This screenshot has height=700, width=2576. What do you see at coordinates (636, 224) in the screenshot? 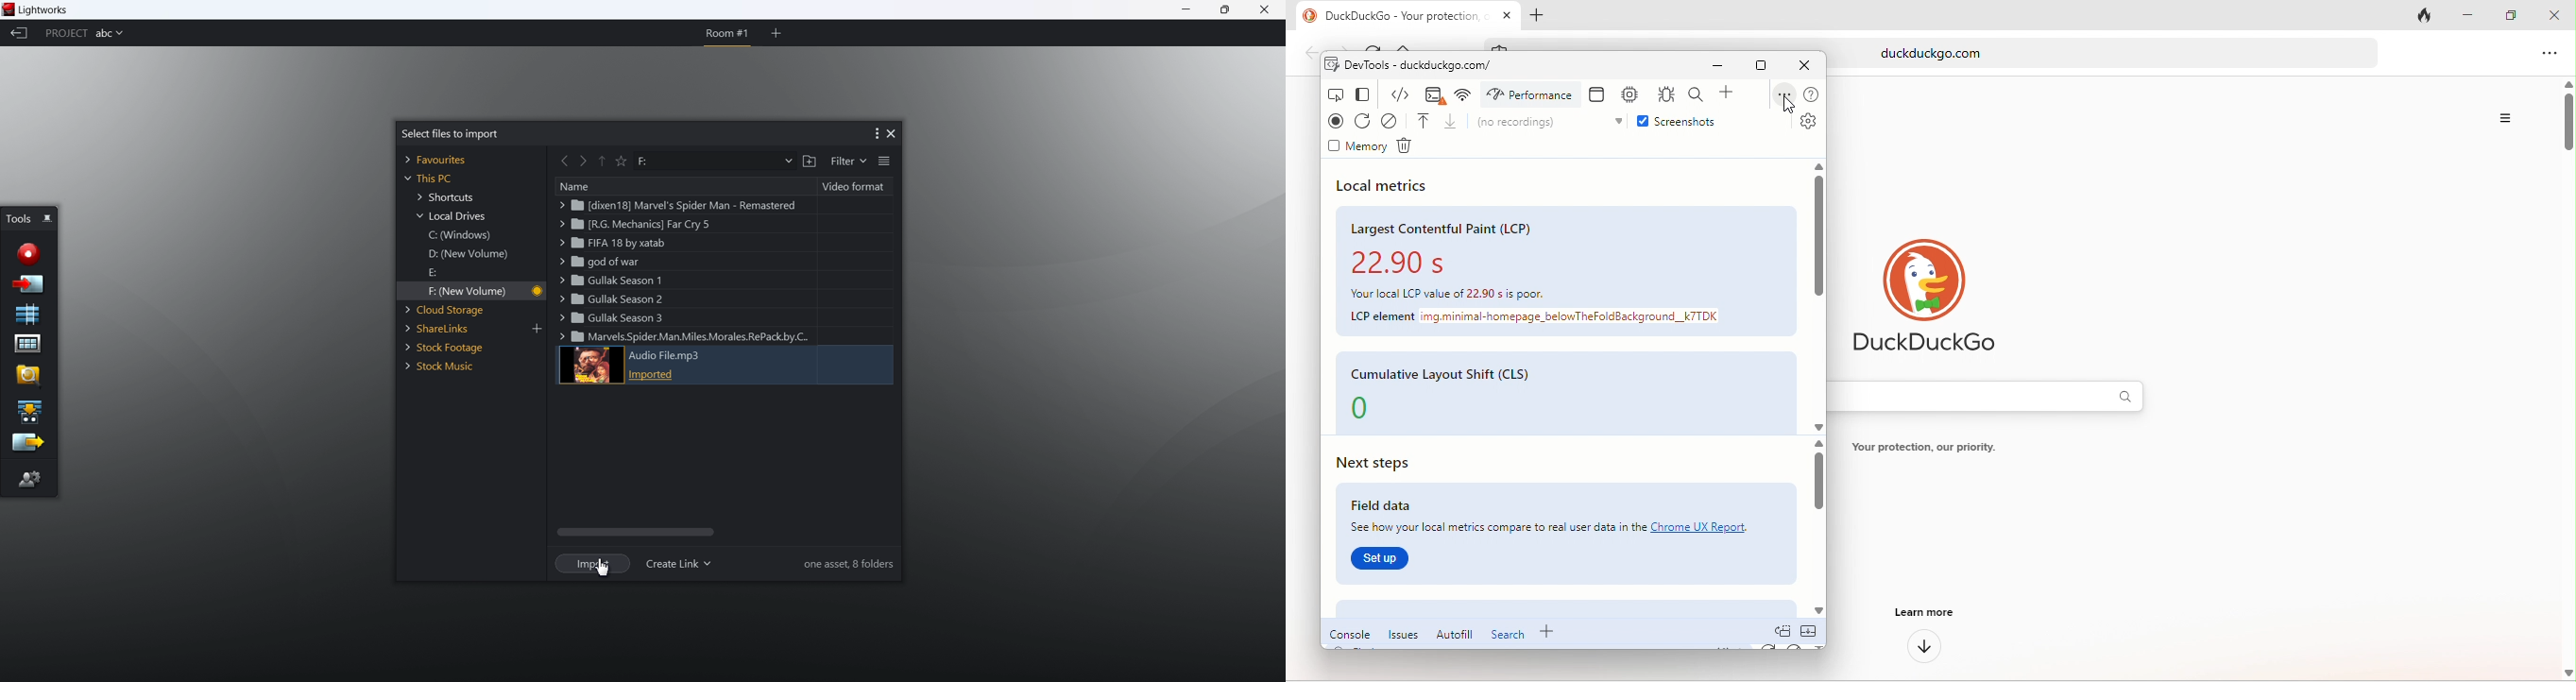
I see `far cry 5` at bounding box center [636, 224].